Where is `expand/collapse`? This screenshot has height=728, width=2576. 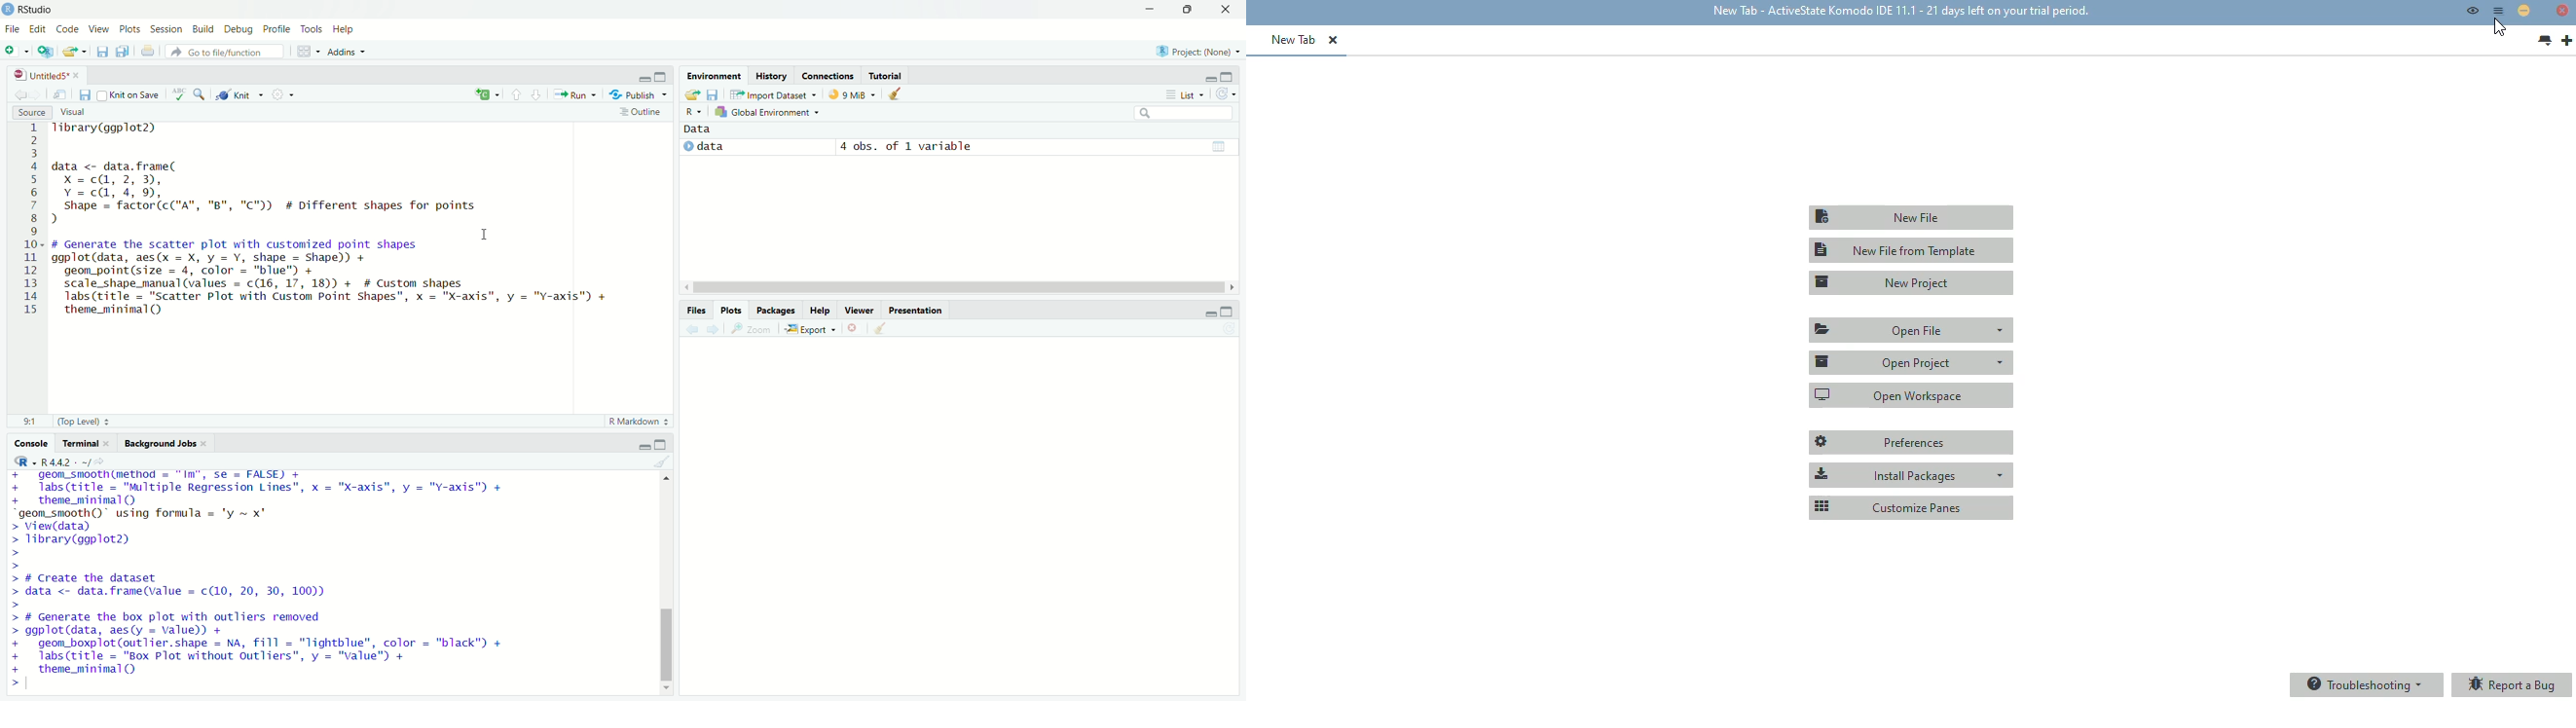
expand/collapse is located at coordinates (687, 145).